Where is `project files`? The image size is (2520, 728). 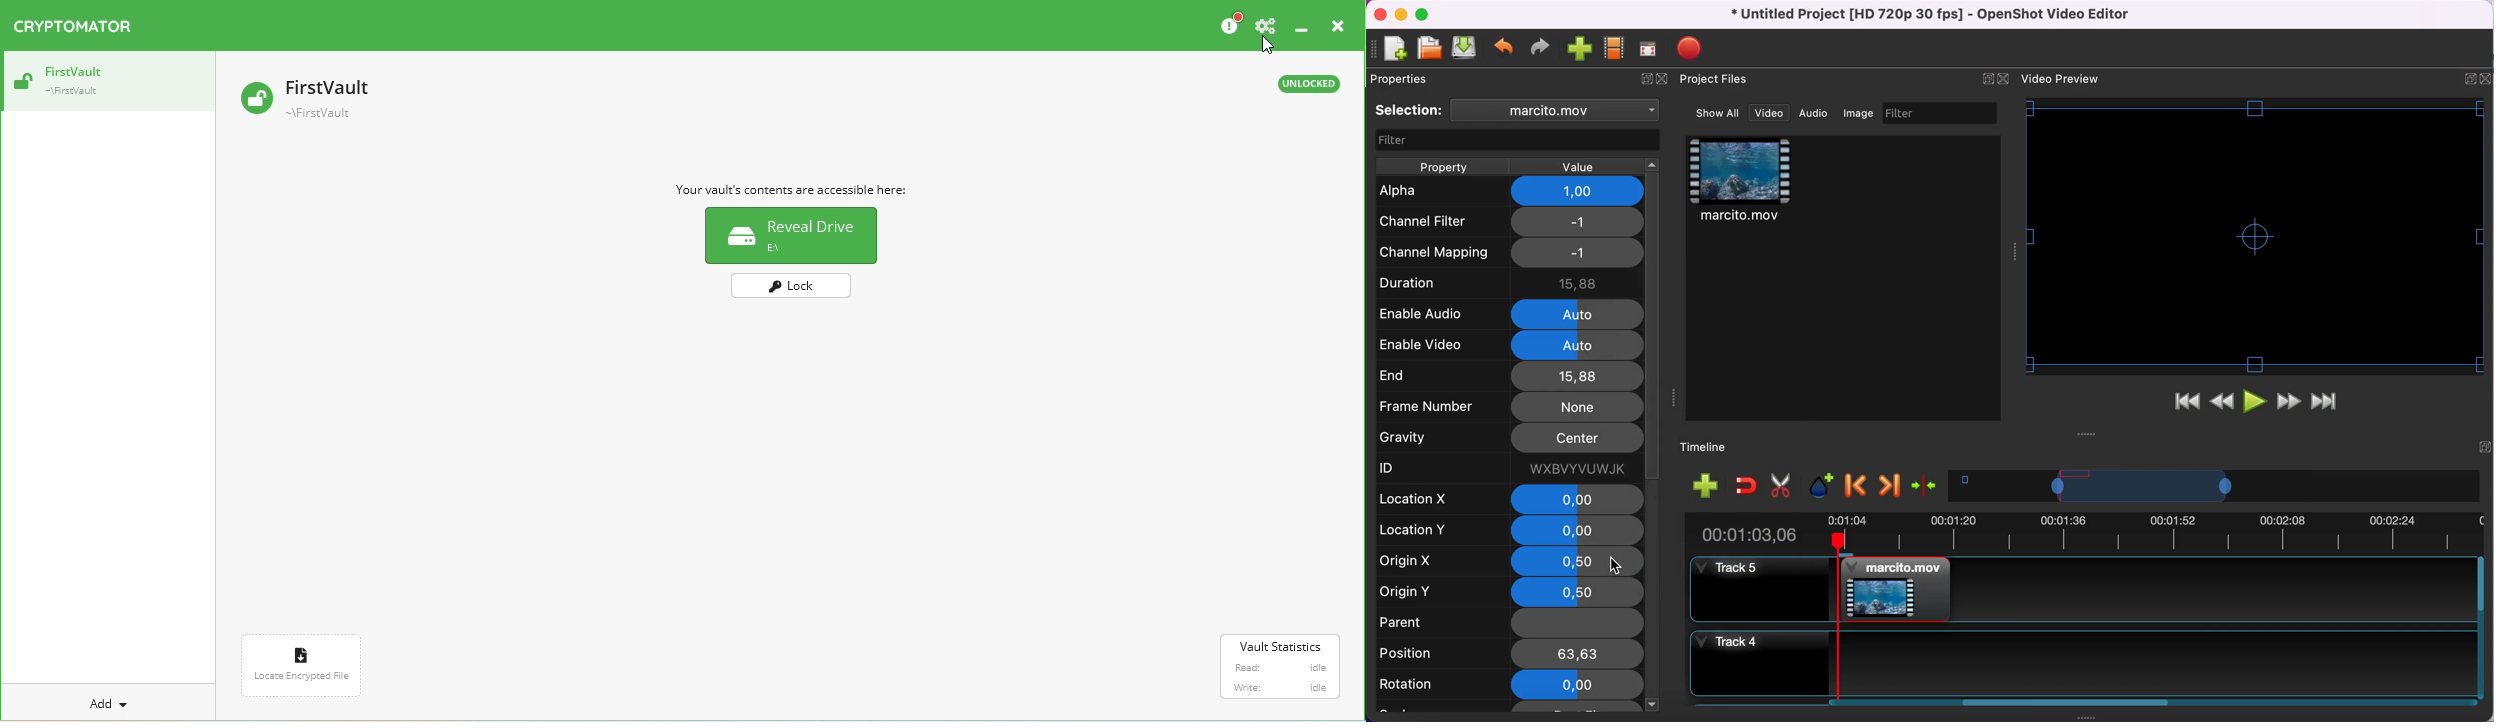
project files is located at coordinates (1716, 80).